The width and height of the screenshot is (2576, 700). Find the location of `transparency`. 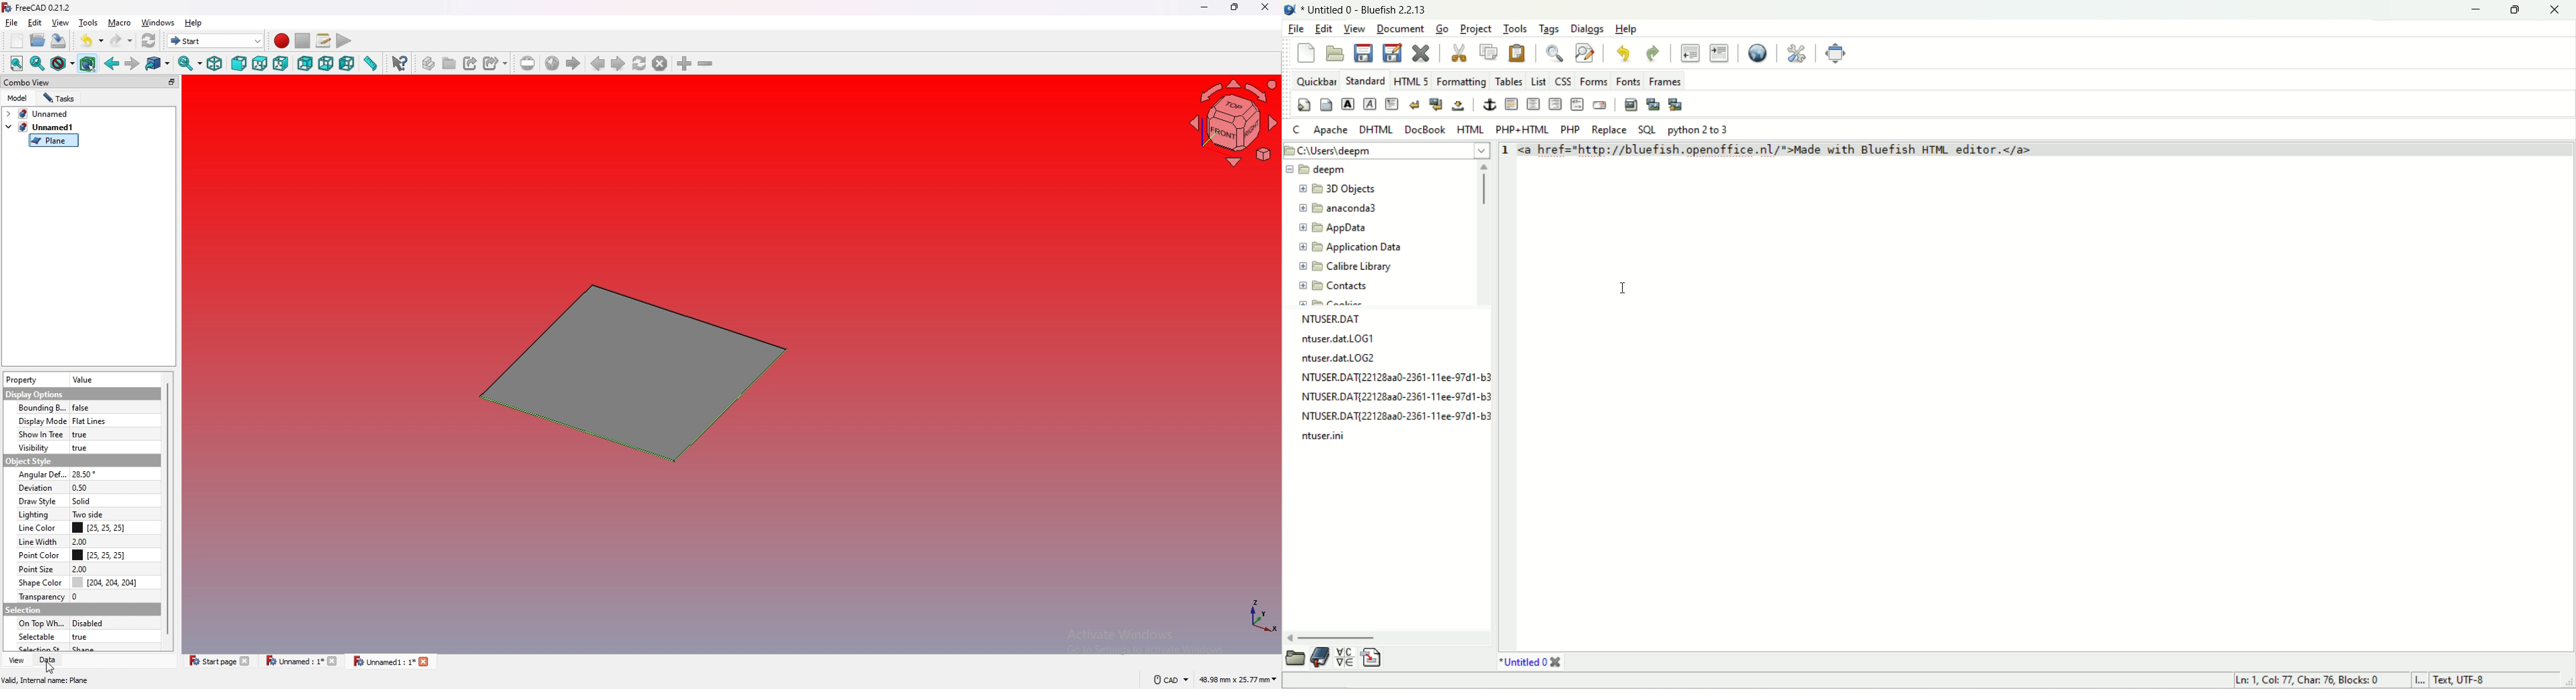

transparency is located at coordinates (39, 597).